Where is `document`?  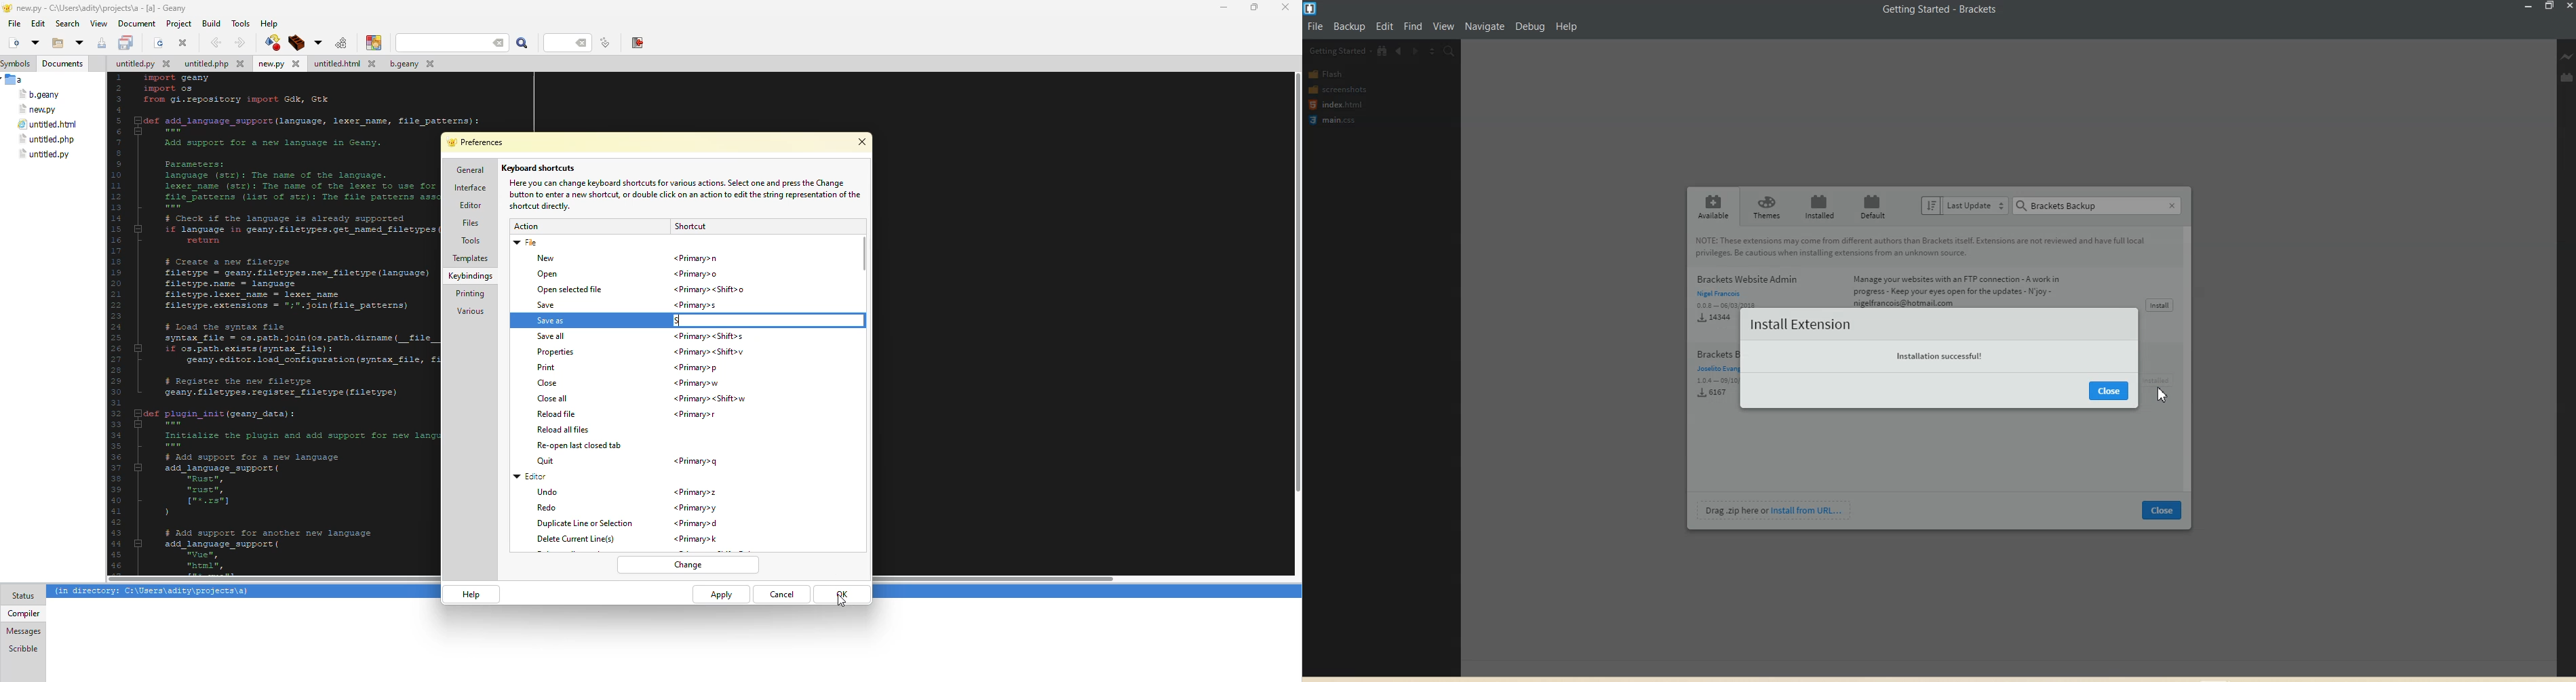 document is located at coordinates (136, 24).